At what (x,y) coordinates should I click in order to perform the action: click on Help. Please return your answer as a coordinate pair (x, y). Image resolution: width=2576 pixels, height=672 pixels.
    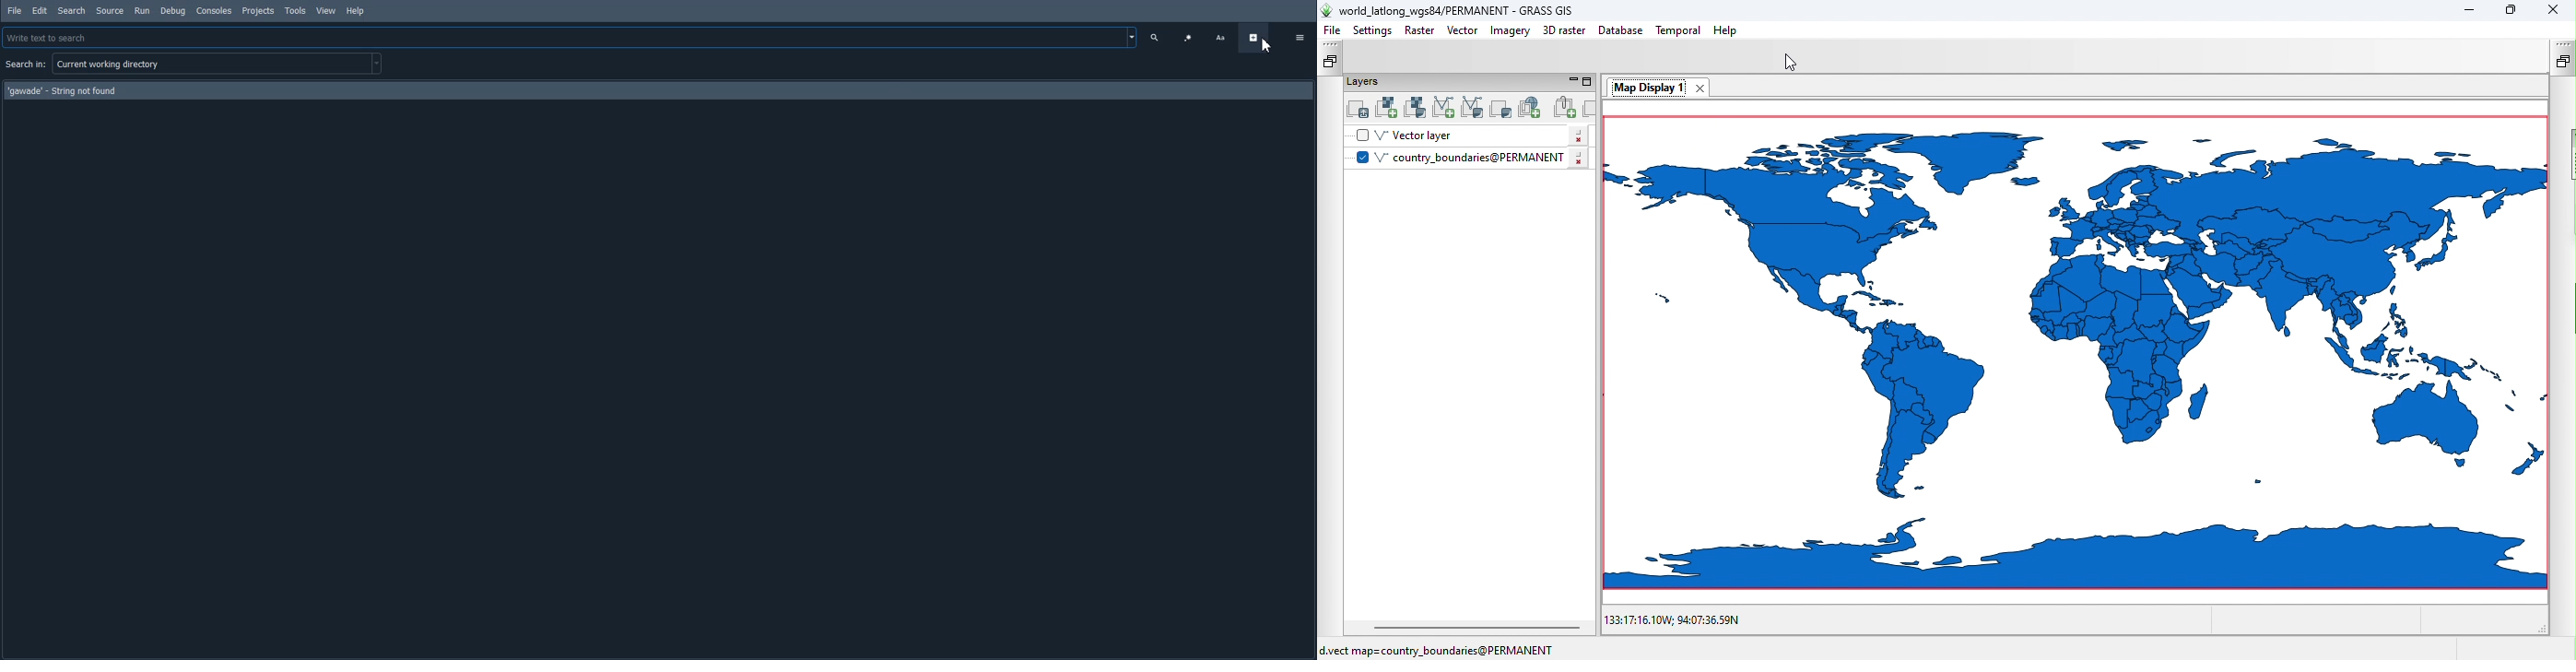
    Looking at the image, I should click on (356, 12).